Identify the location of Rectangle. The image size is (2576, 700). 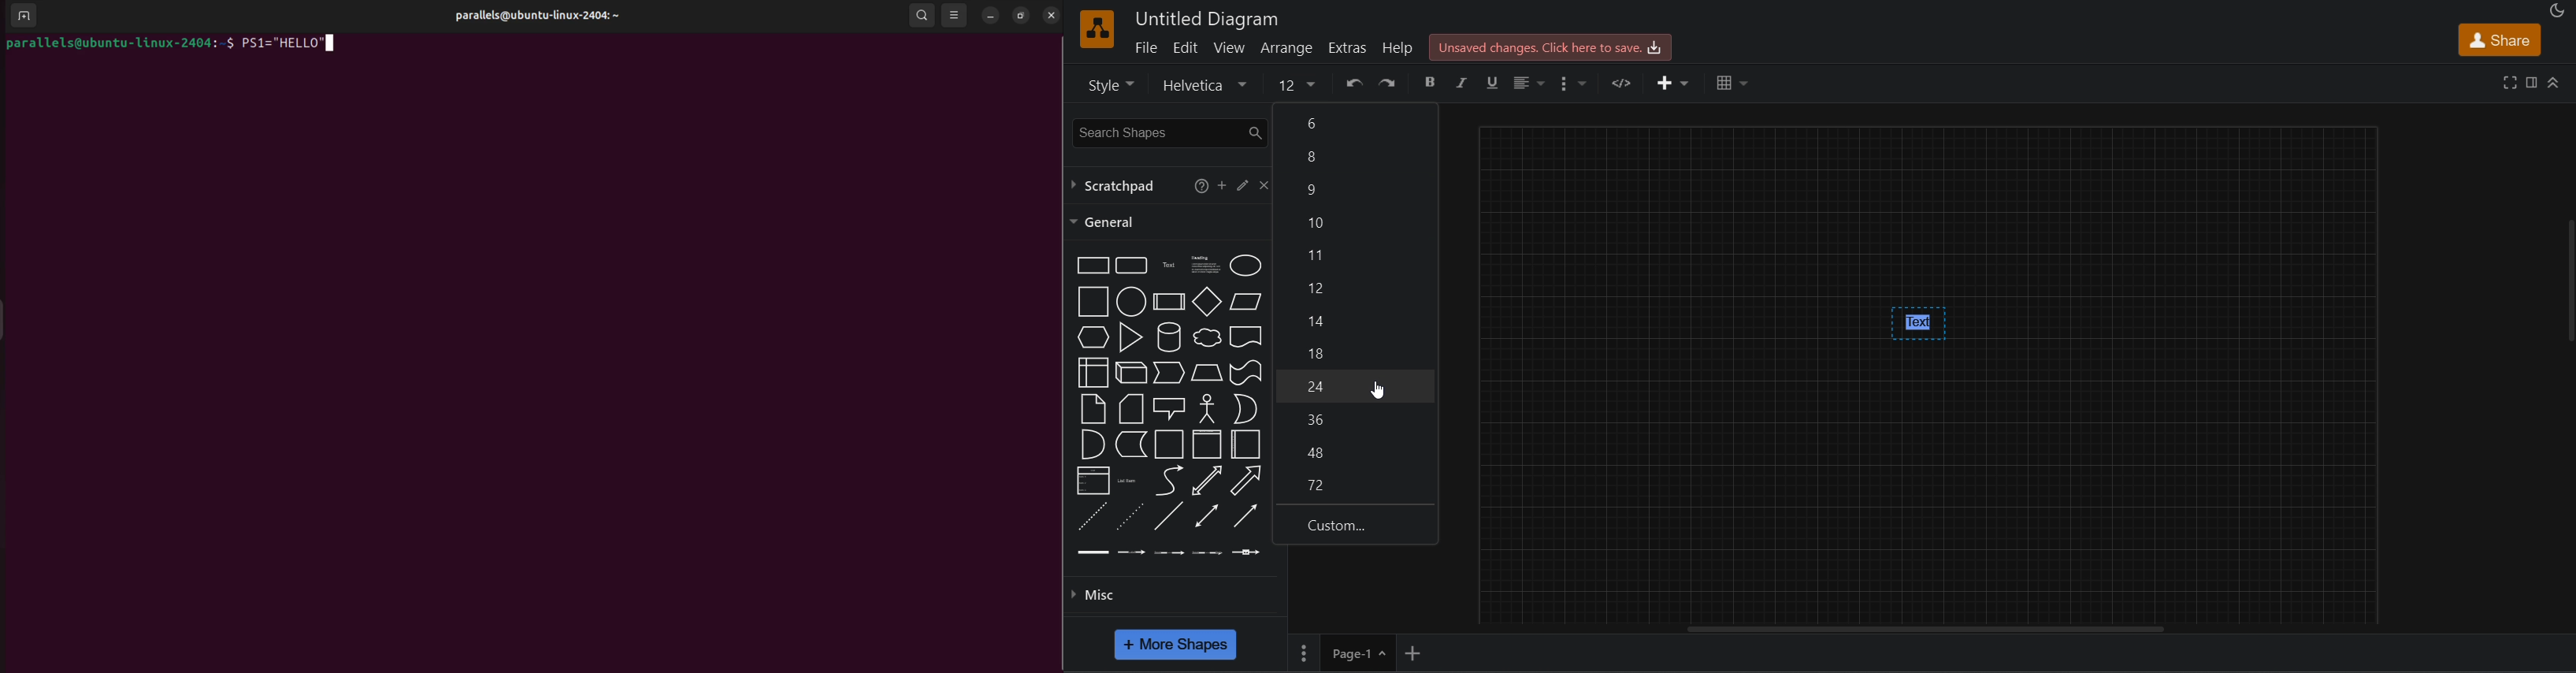
(1093, 265).